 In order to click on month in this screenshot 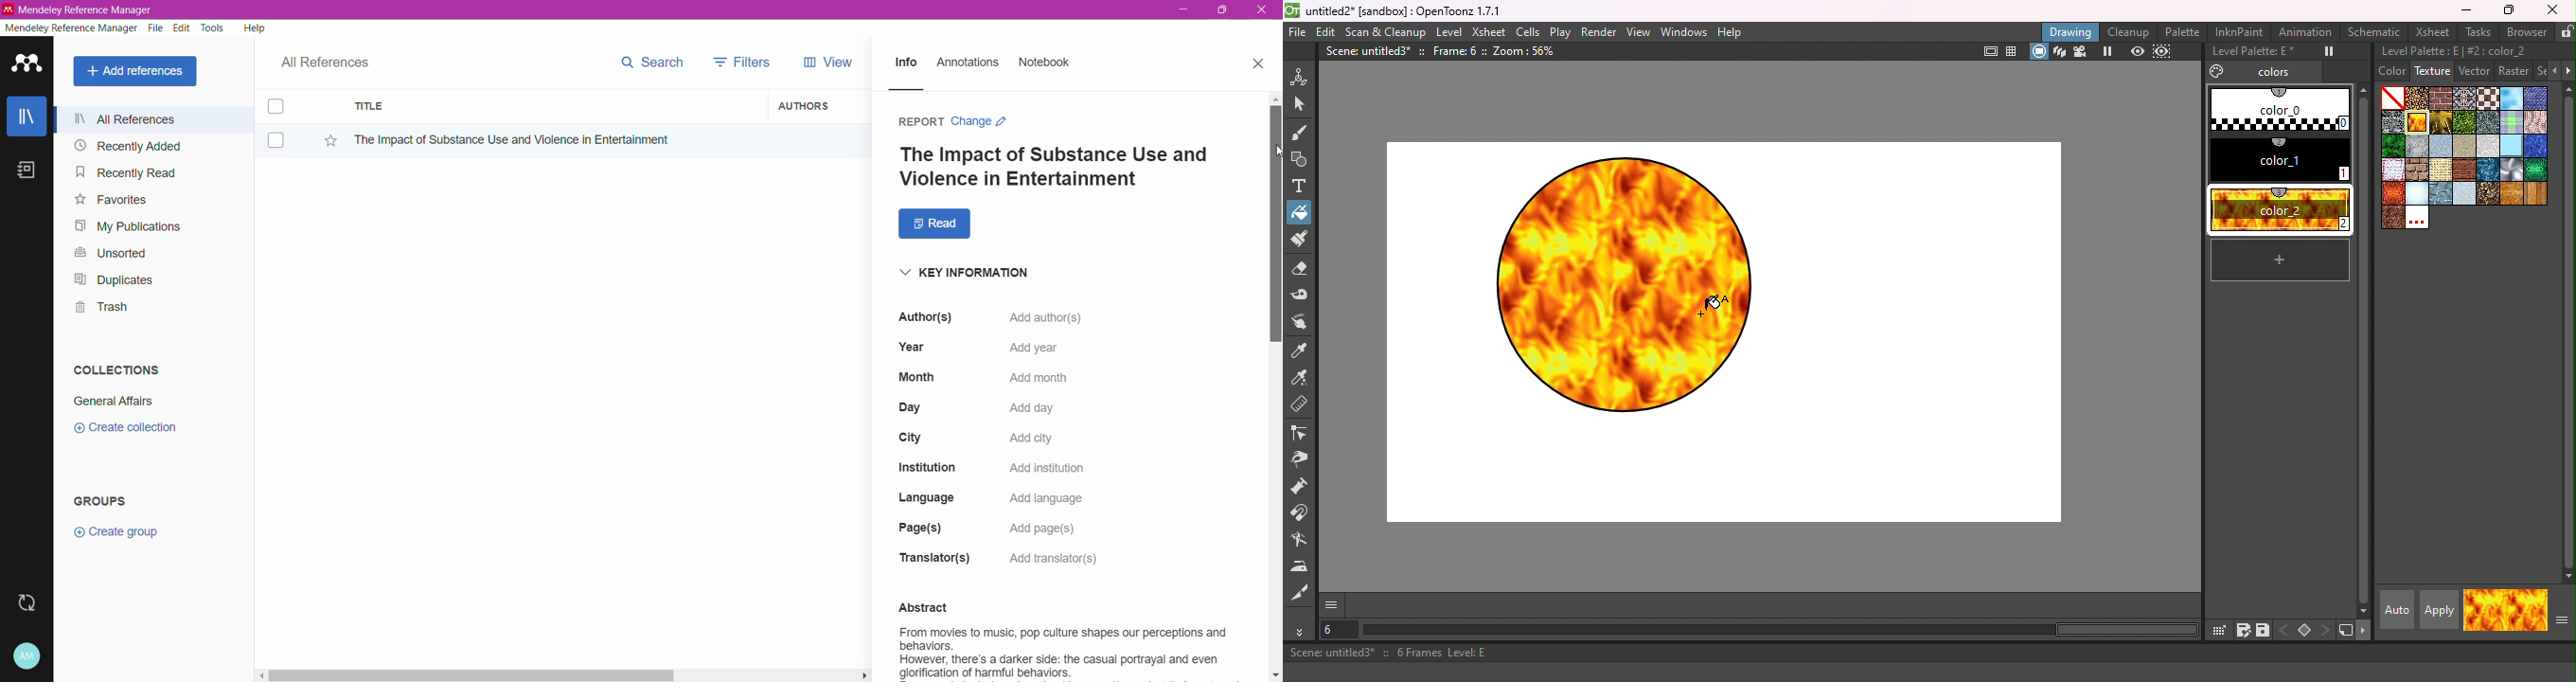, I will do `click(1000, 376)`.